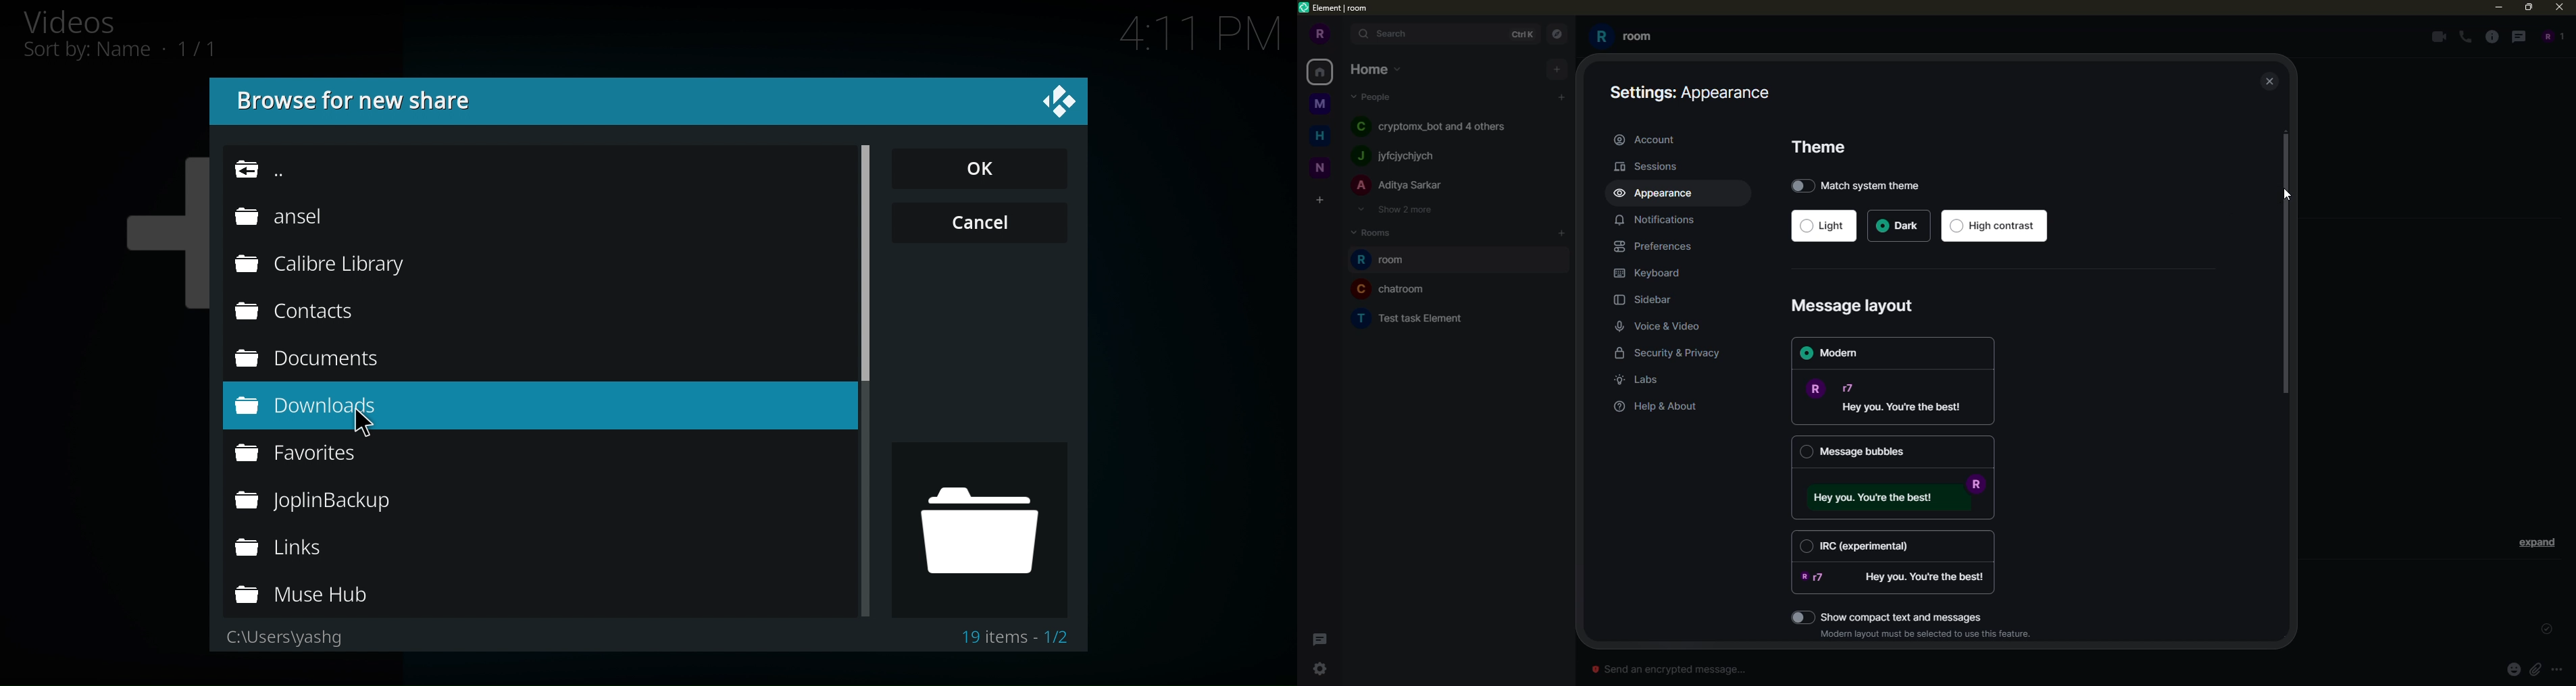 This screenshot has width=2576, height=700. Describe the element at coordinates (1658, 407) in the screenshot. I see `help & about` at that location.